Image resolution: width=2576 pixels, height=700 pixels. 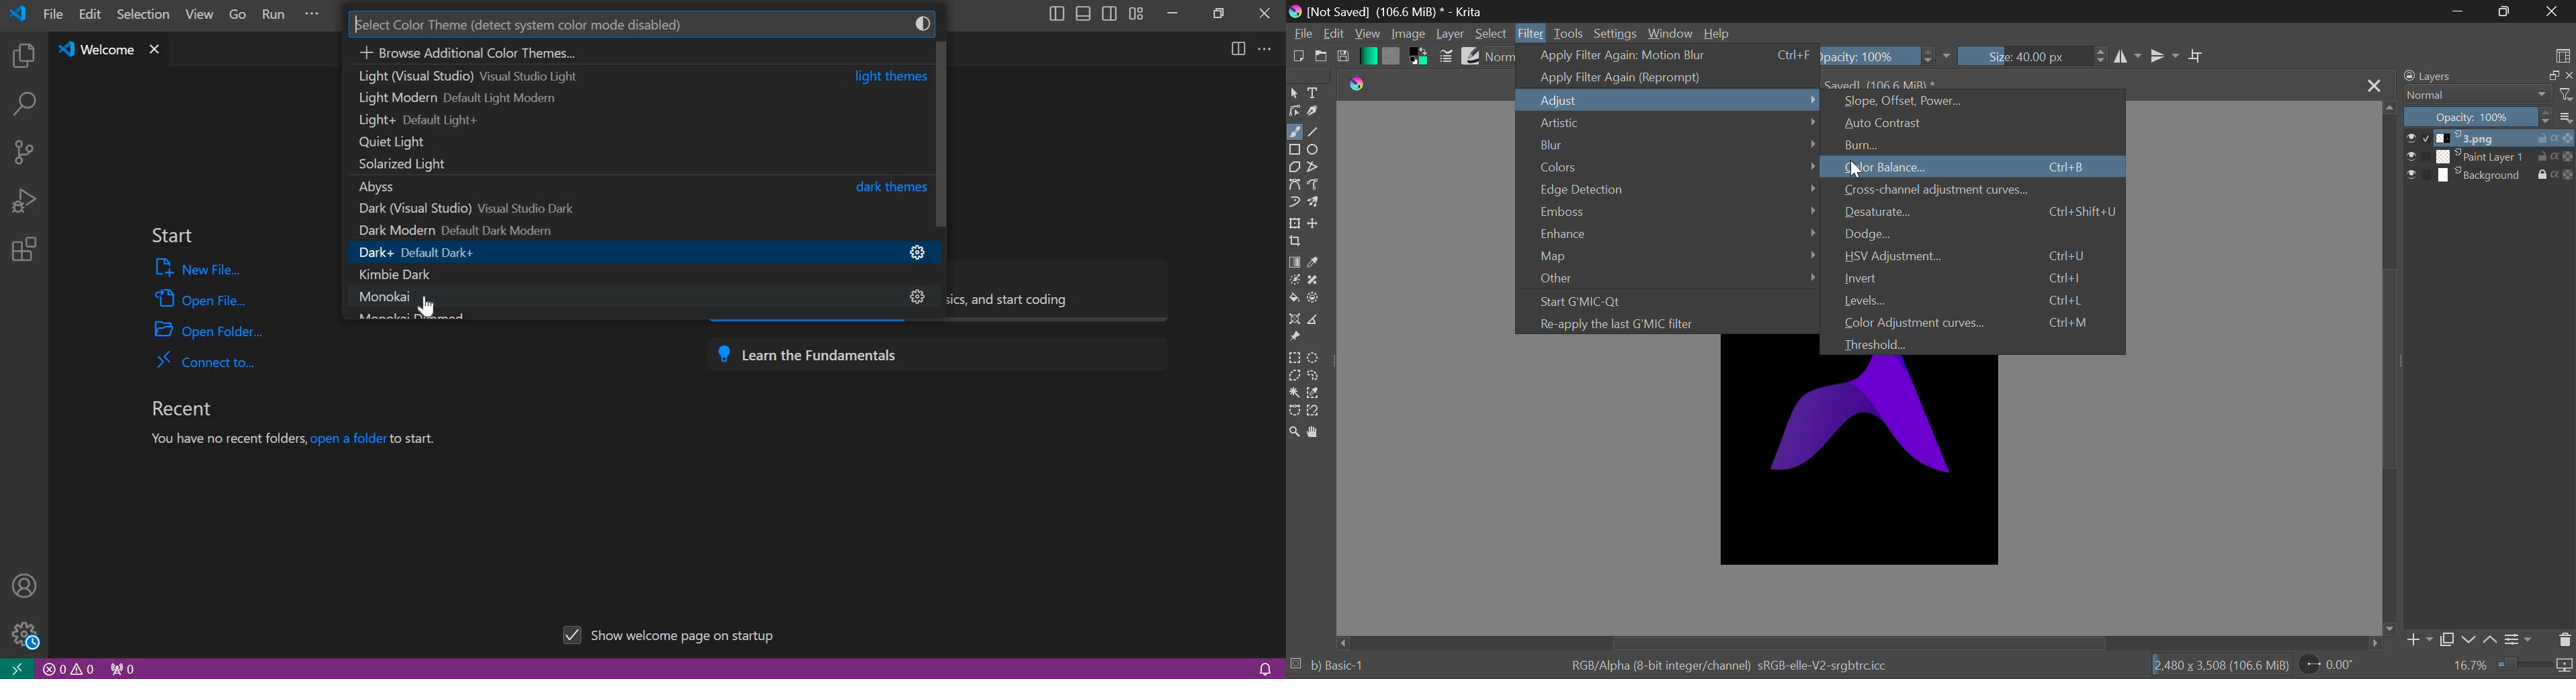 I want to click on Smart GMIC-Qt, so click(x=1676, y=303).